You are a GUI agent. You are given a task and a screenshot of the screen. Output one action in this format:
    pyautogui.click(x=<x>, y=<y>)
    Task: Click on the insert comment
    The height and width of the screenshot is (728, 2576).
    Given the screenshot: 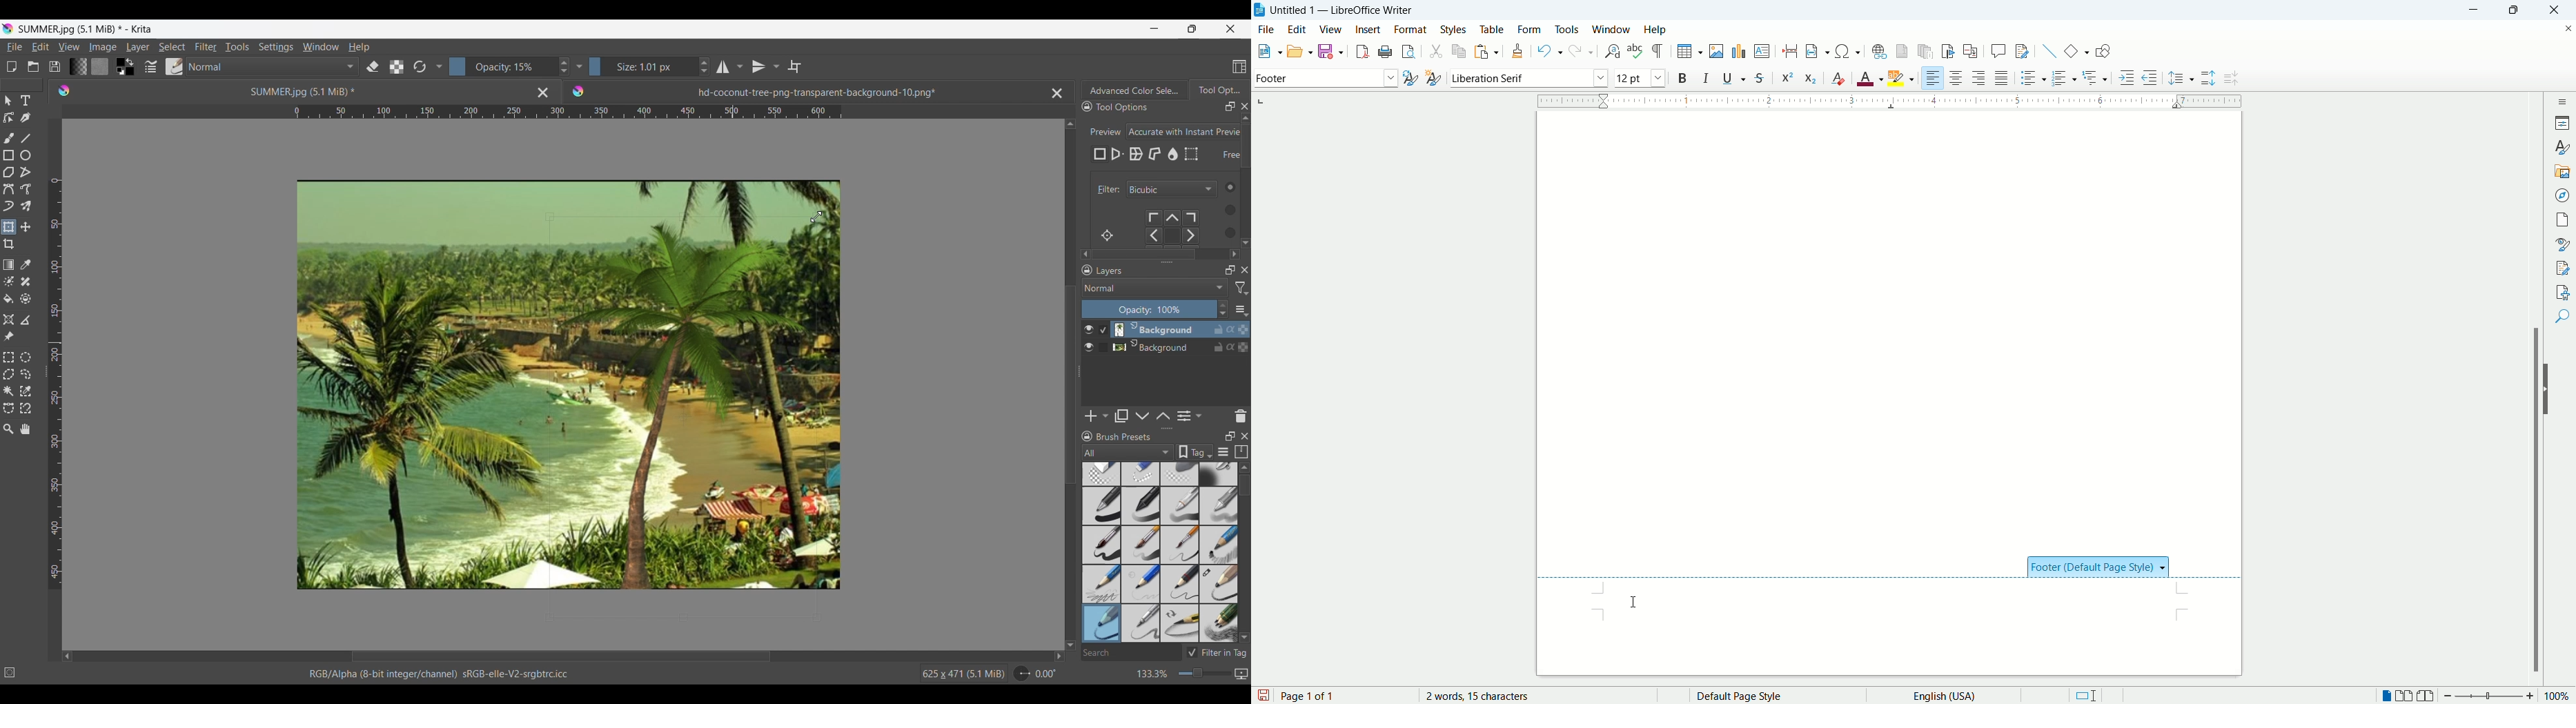 What is the action you would take?
    pyautogui.click(x=1998, y=50)
    